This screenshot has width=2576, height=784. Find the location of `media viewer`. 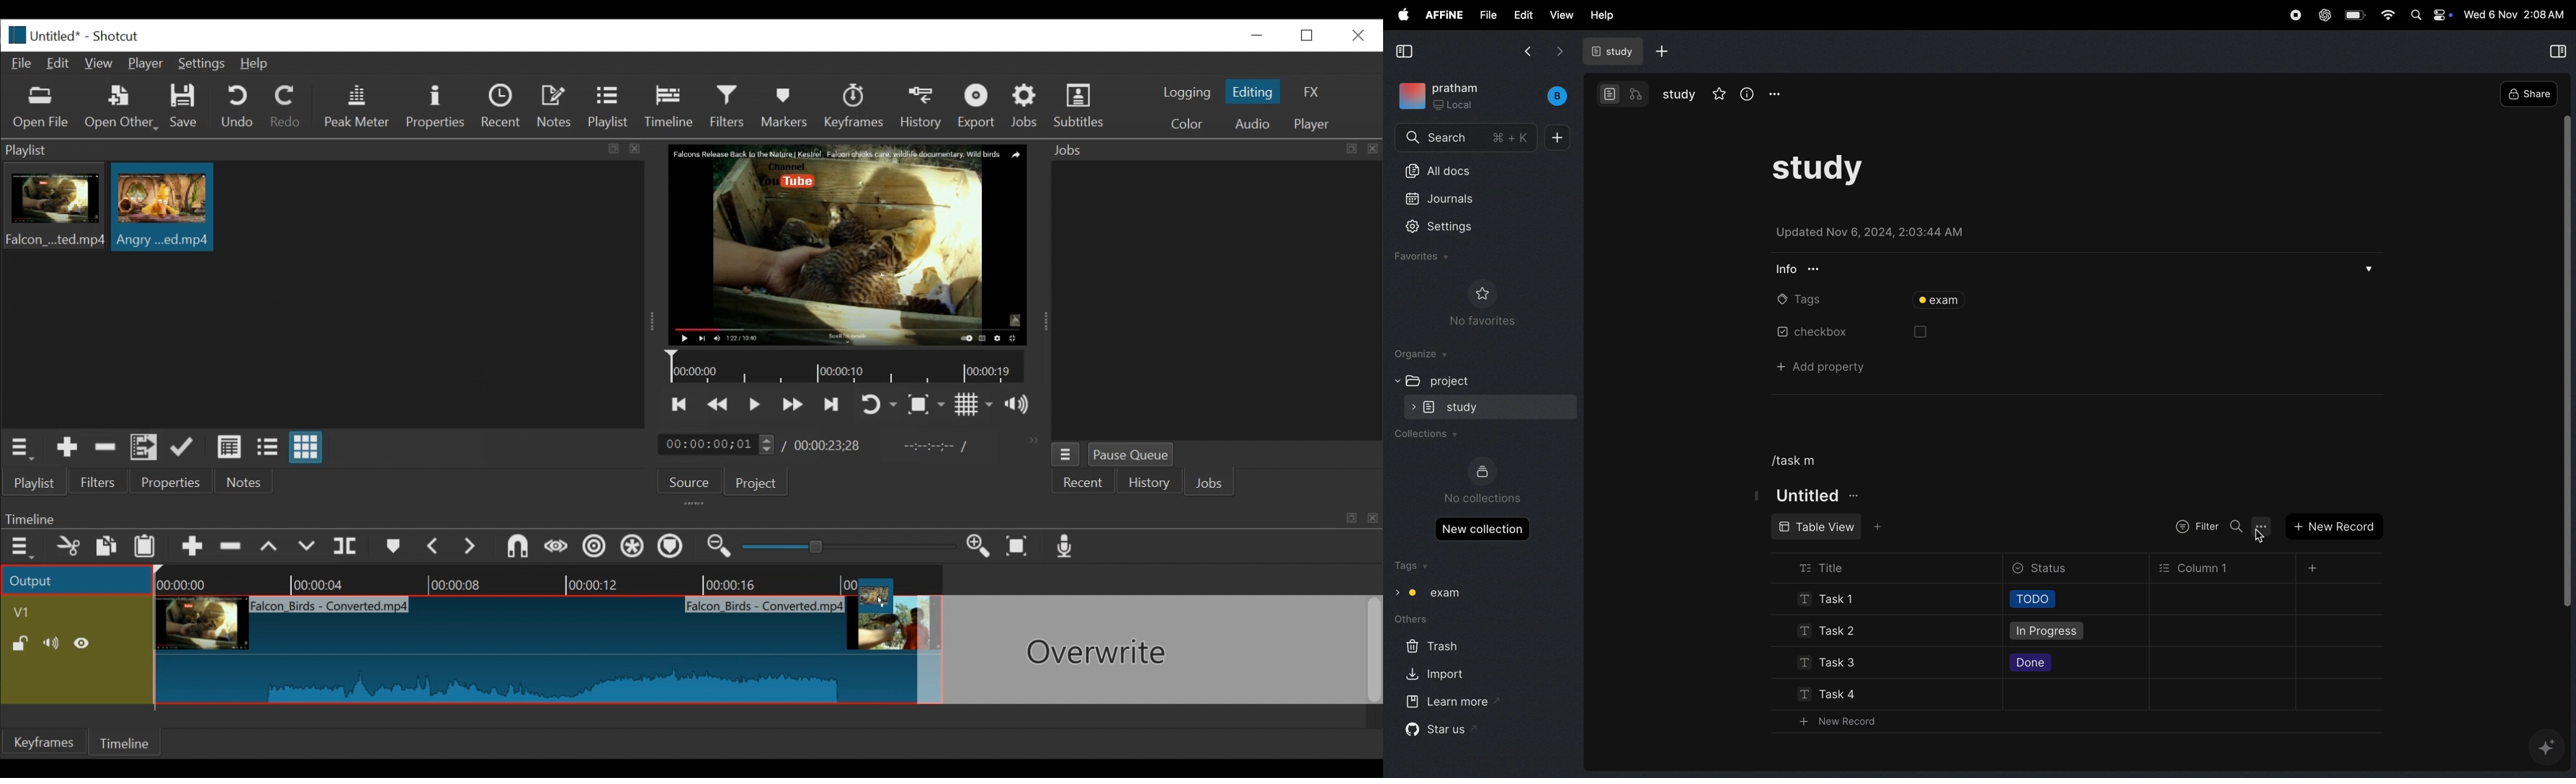

media viewer is located at coordinates (846, 244).